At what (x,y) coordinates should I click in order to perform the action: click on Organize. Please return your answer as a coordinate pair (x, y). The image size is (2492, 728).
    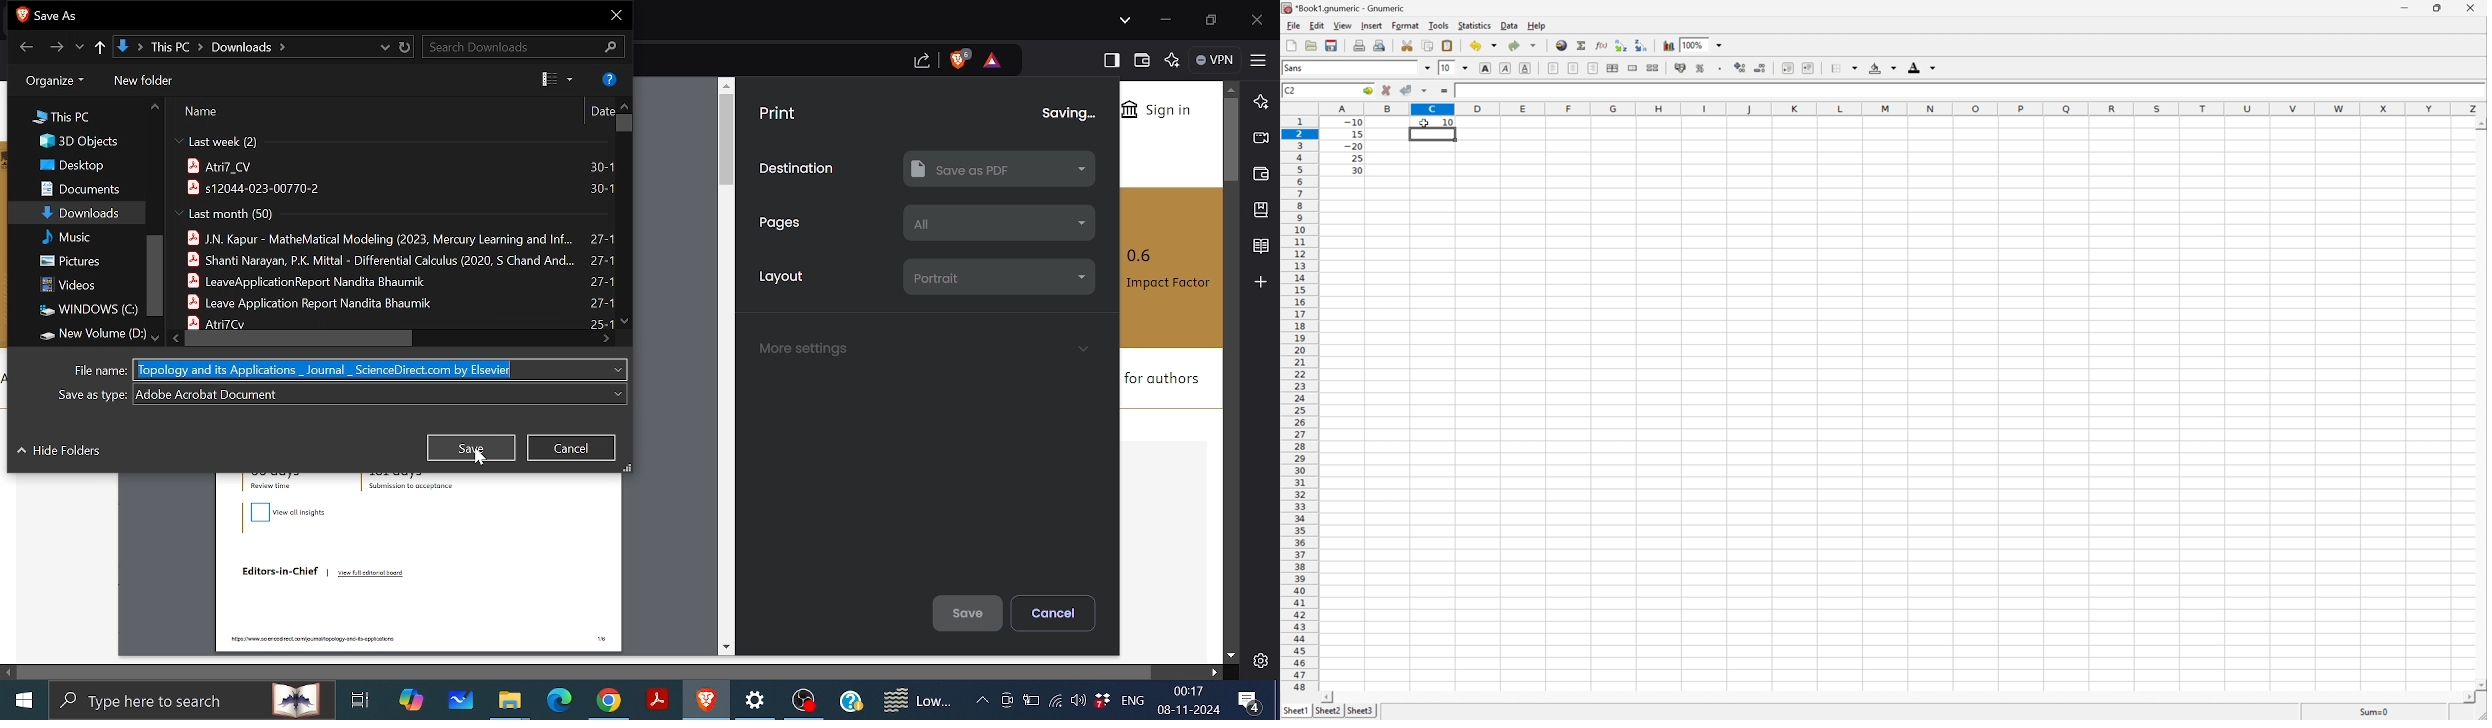
    Looking at the image, I should click on (55, 81).